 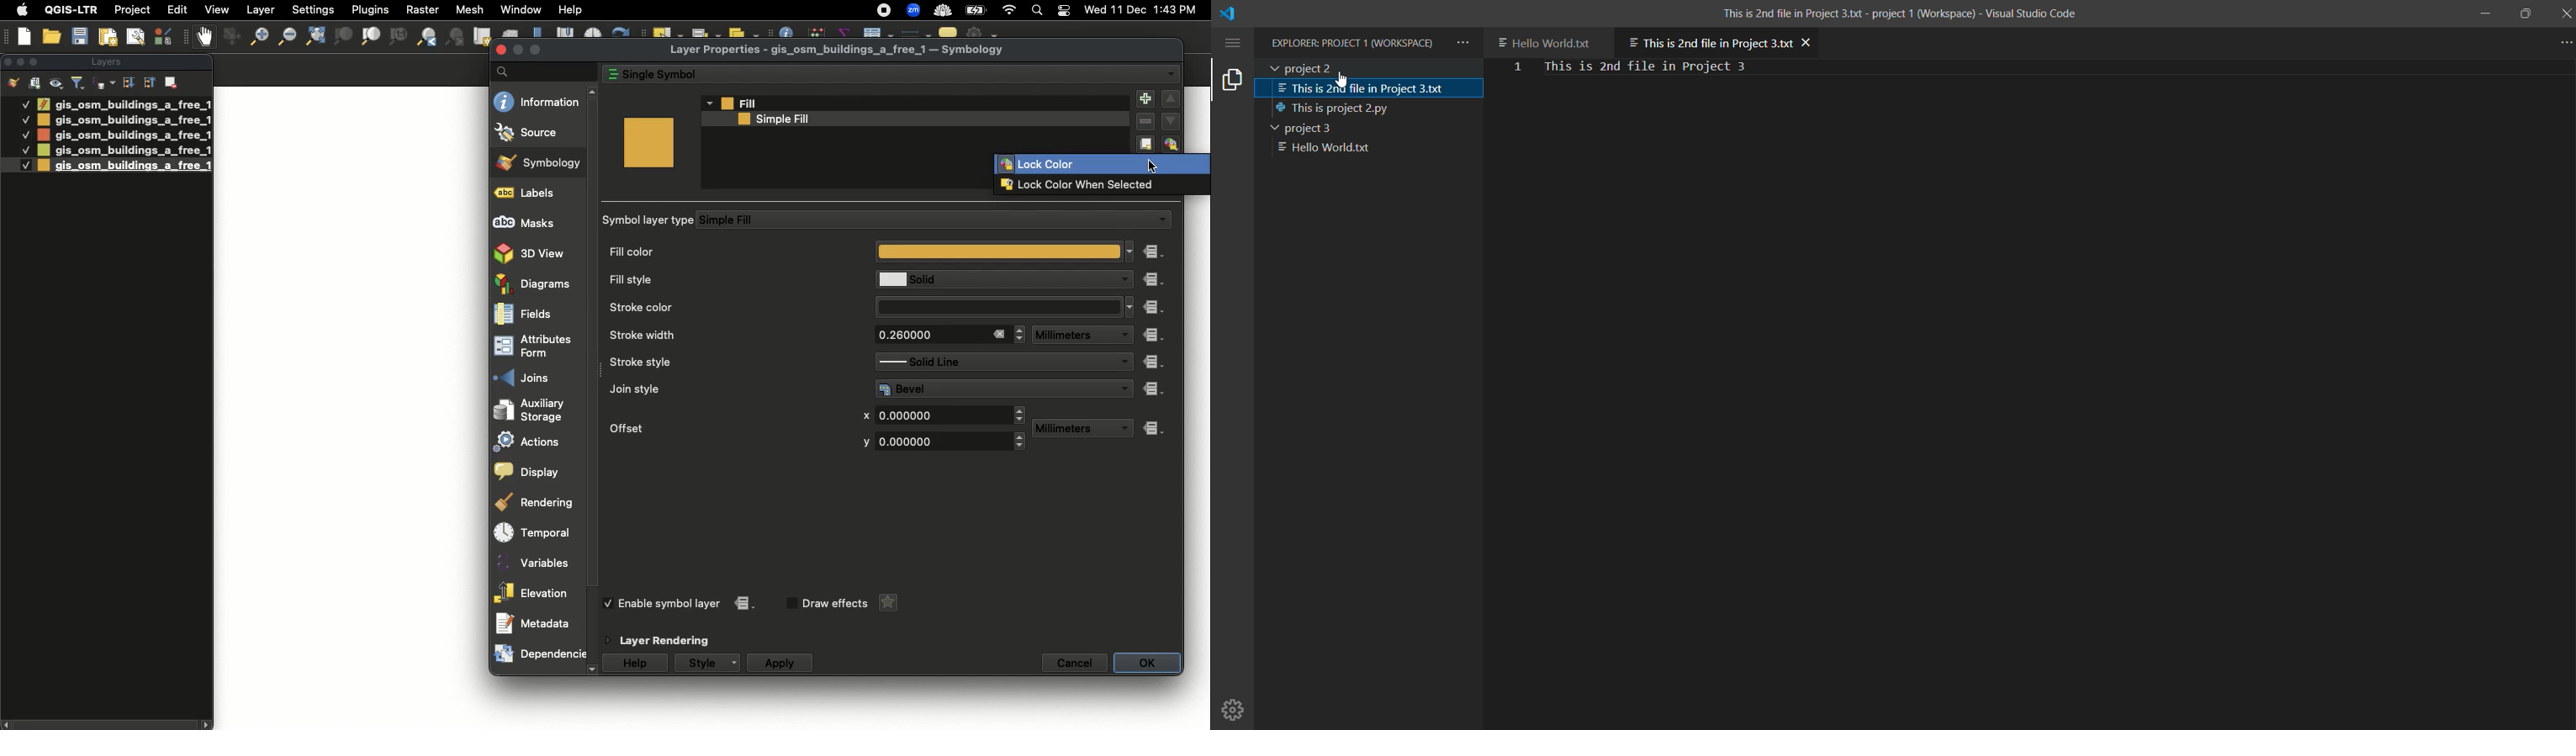 What do you see at coordinates (177, 9) in the screenshot?
I see `Edit` at bounding box center [177, 9].